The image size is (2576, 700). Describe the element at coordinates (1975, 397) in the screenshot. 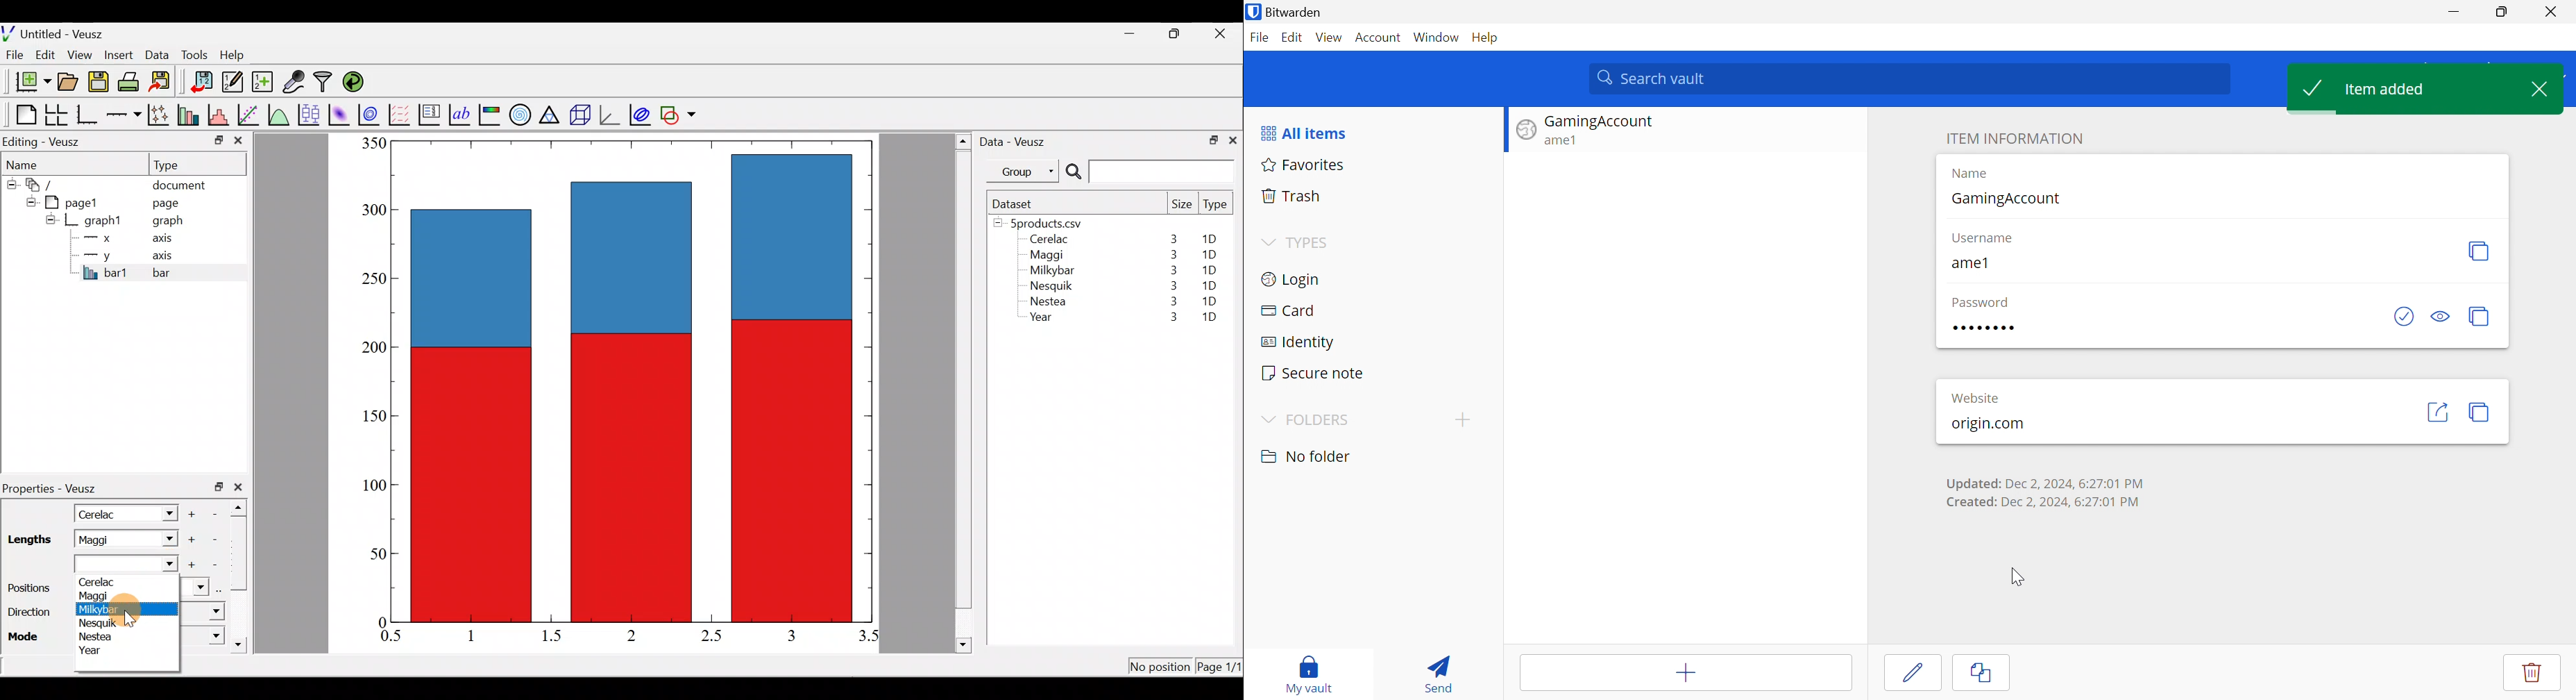

I see `Website` at that location.